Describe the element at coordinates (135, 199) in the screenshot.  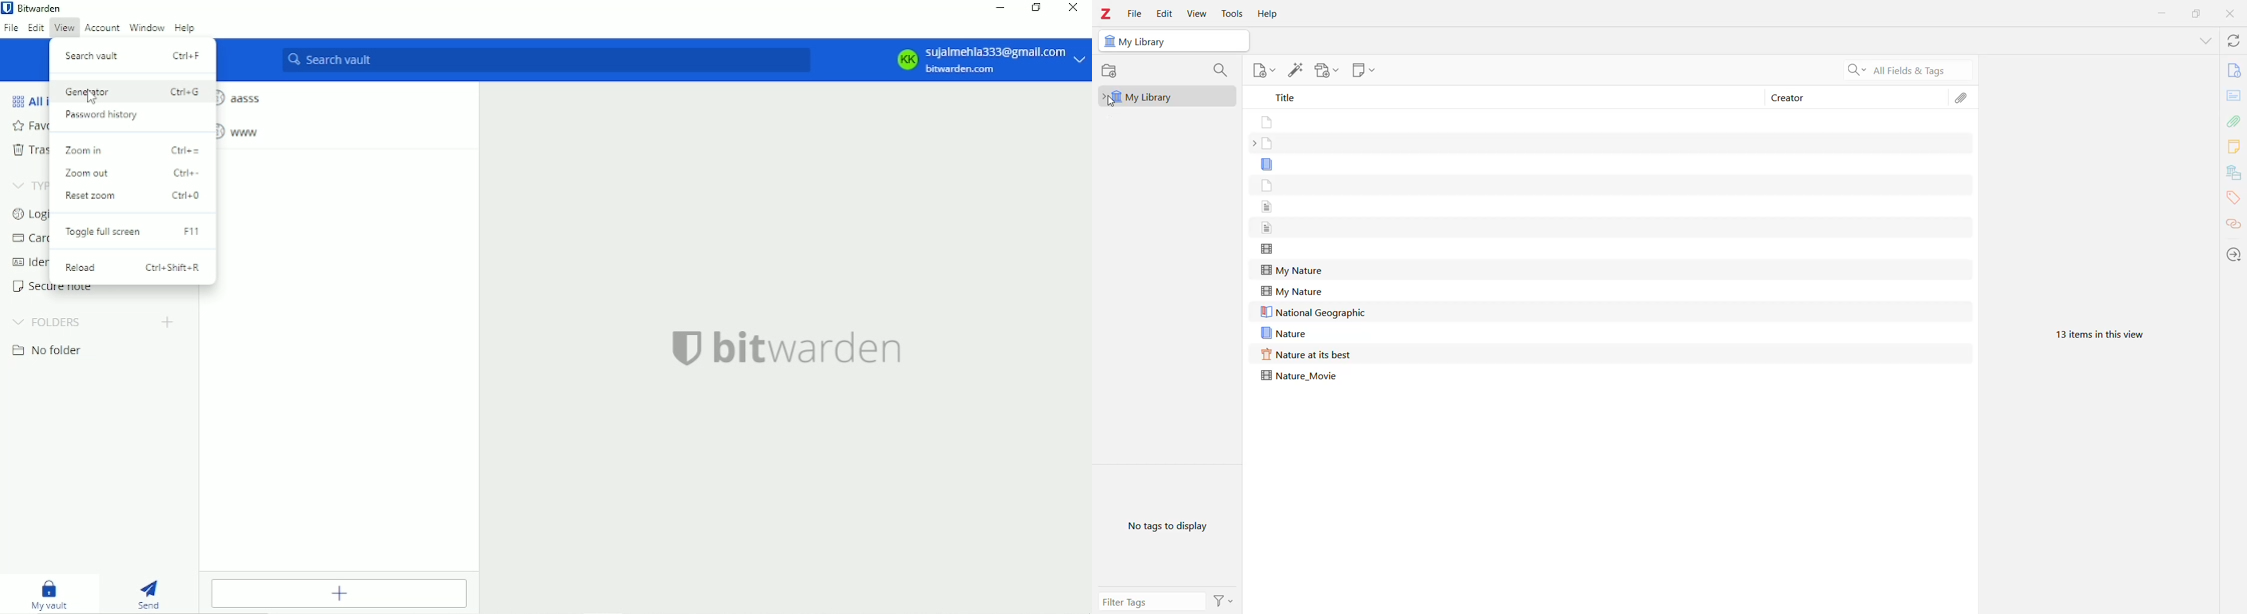
I see `Reset zoom` at that location.